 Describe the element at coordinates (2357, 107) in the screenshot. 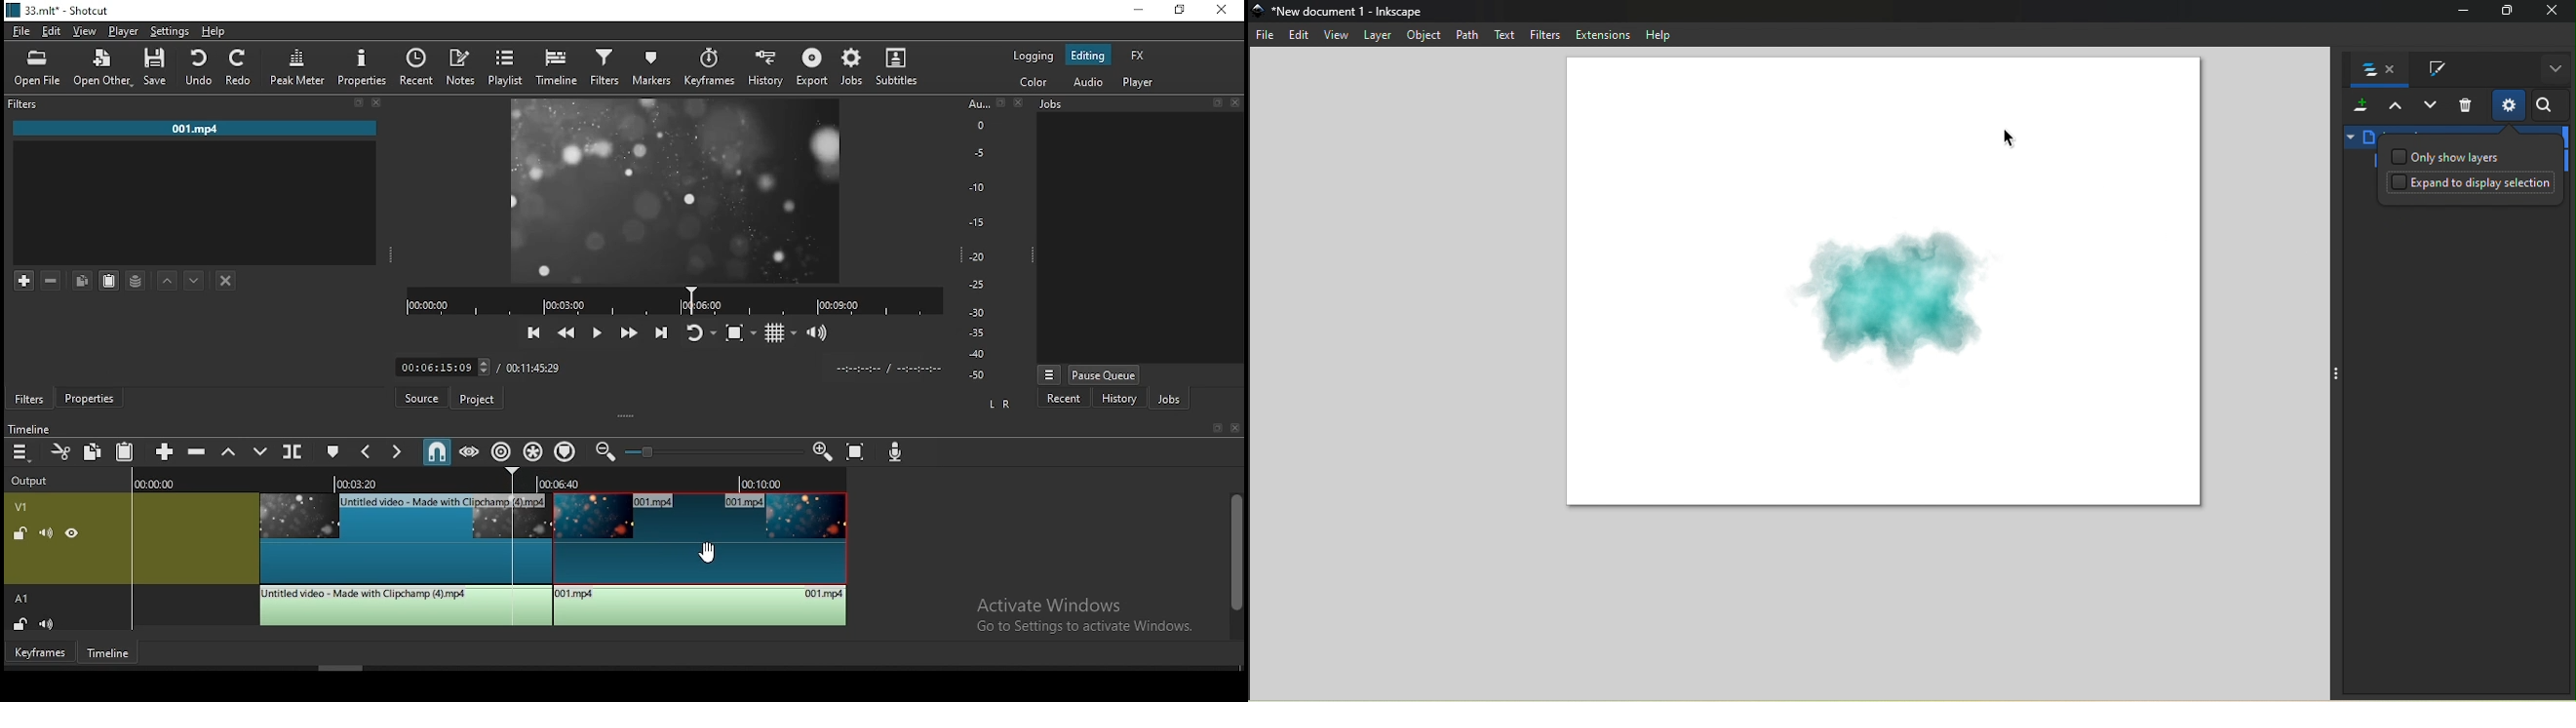

I see `Add new layer` at that location.